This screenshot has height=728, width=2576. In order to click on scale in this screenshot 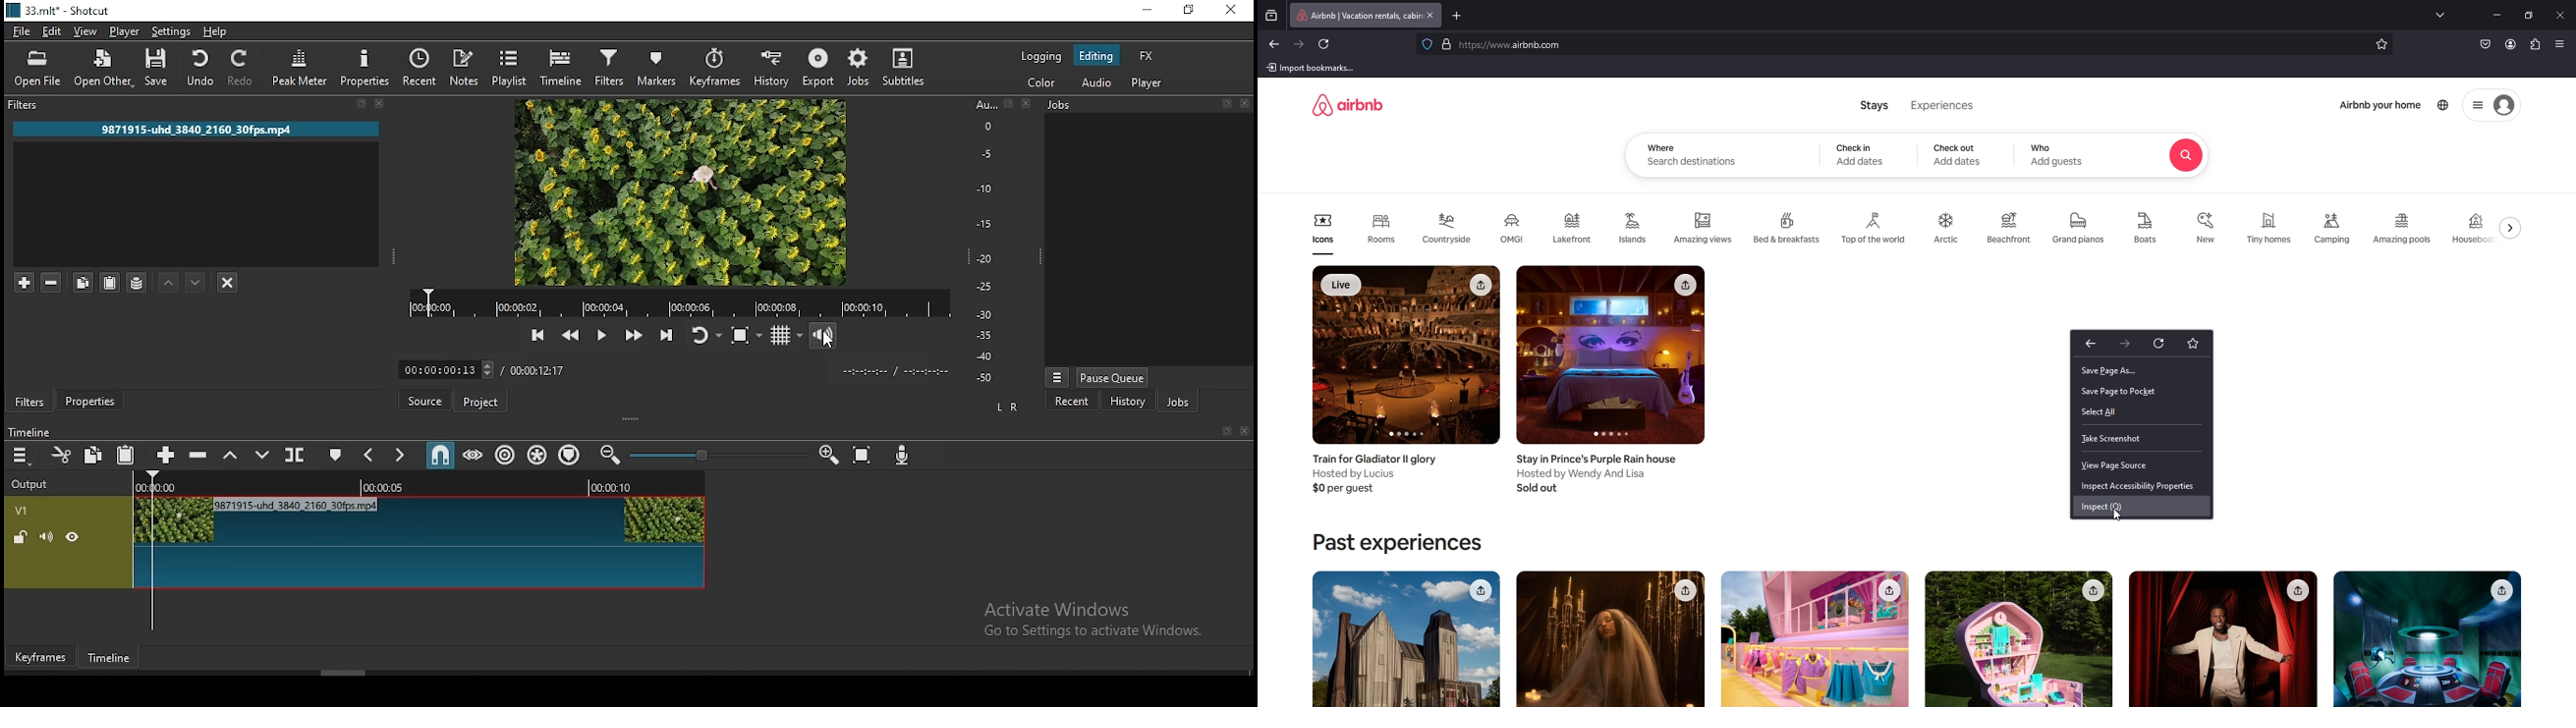, I will do `click(985, 243)`.